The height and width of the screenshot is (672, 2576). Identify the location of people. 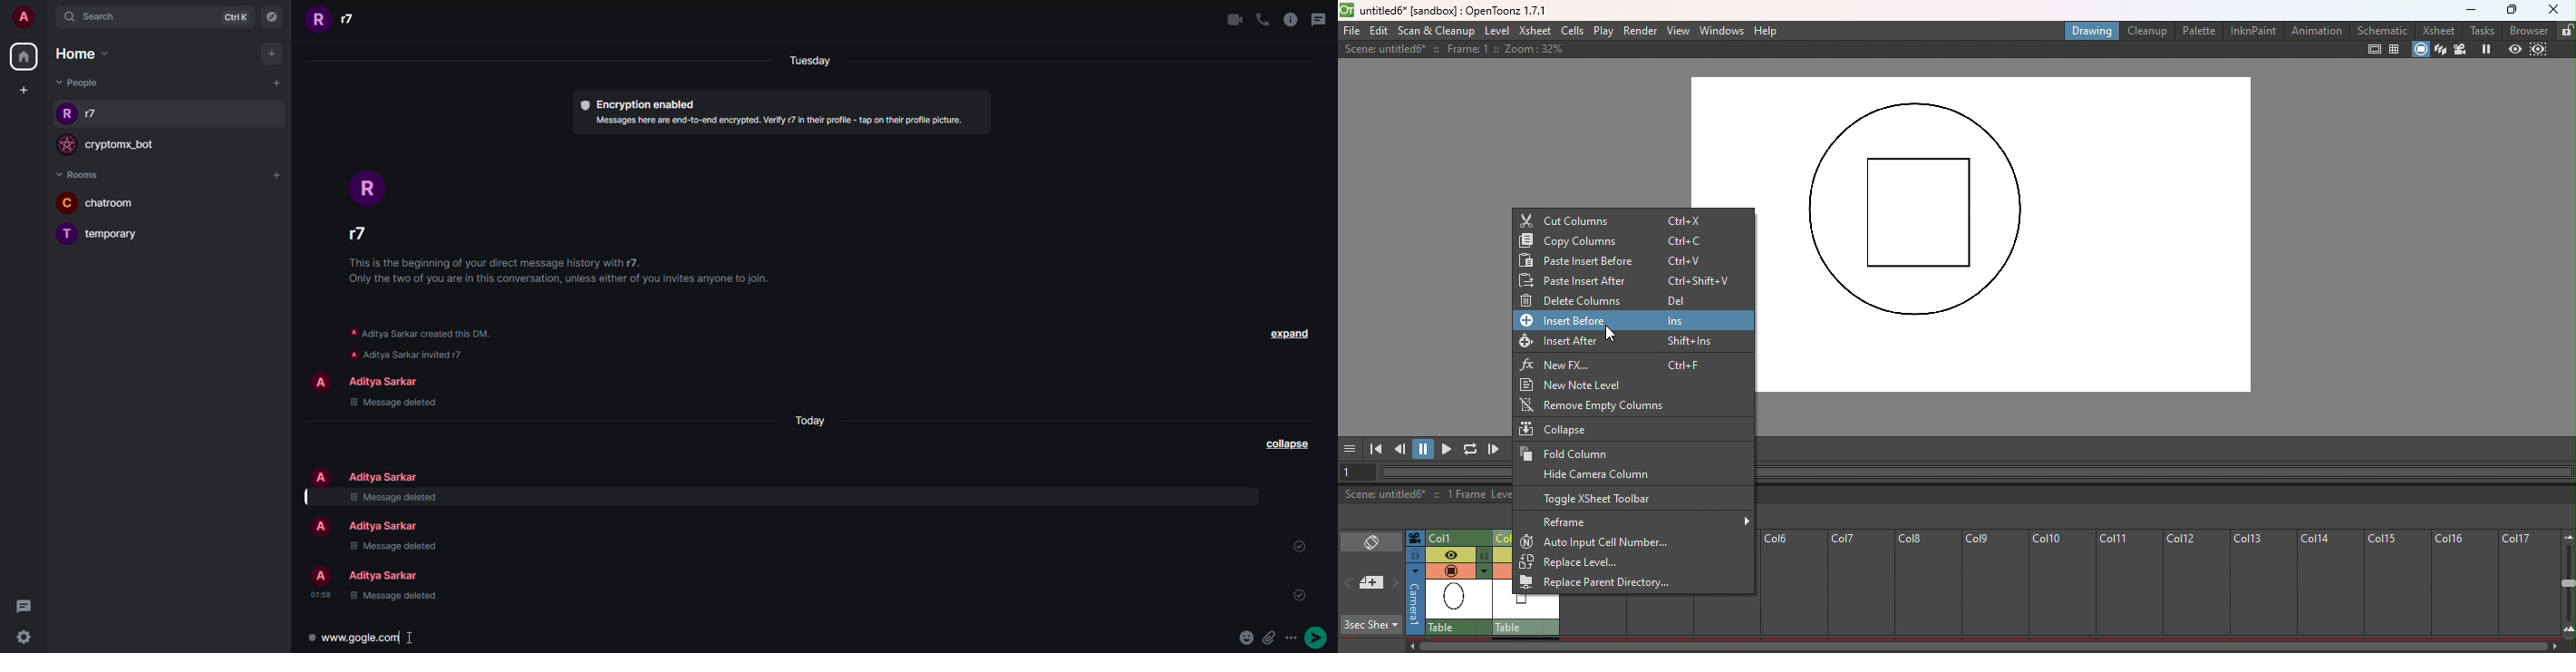
(385, 476).